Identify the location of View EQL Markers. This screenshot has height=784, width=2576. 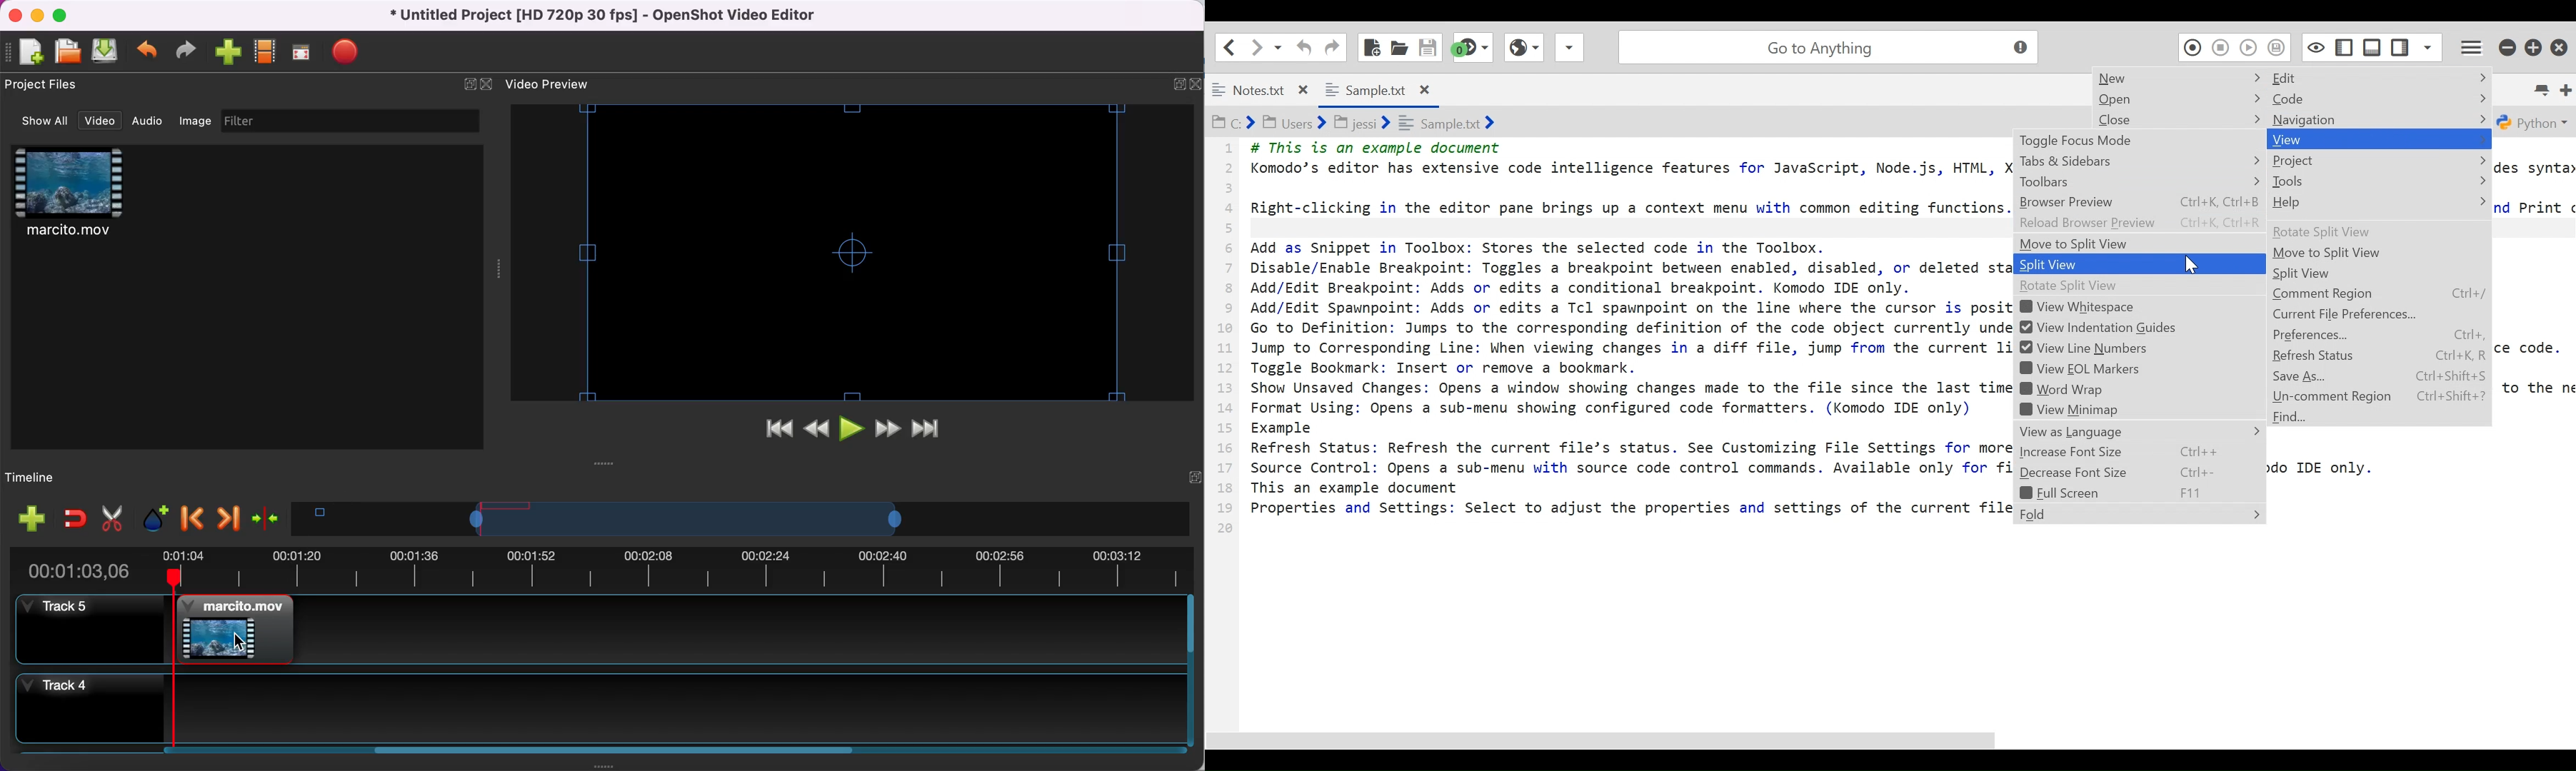
(2136, 369).